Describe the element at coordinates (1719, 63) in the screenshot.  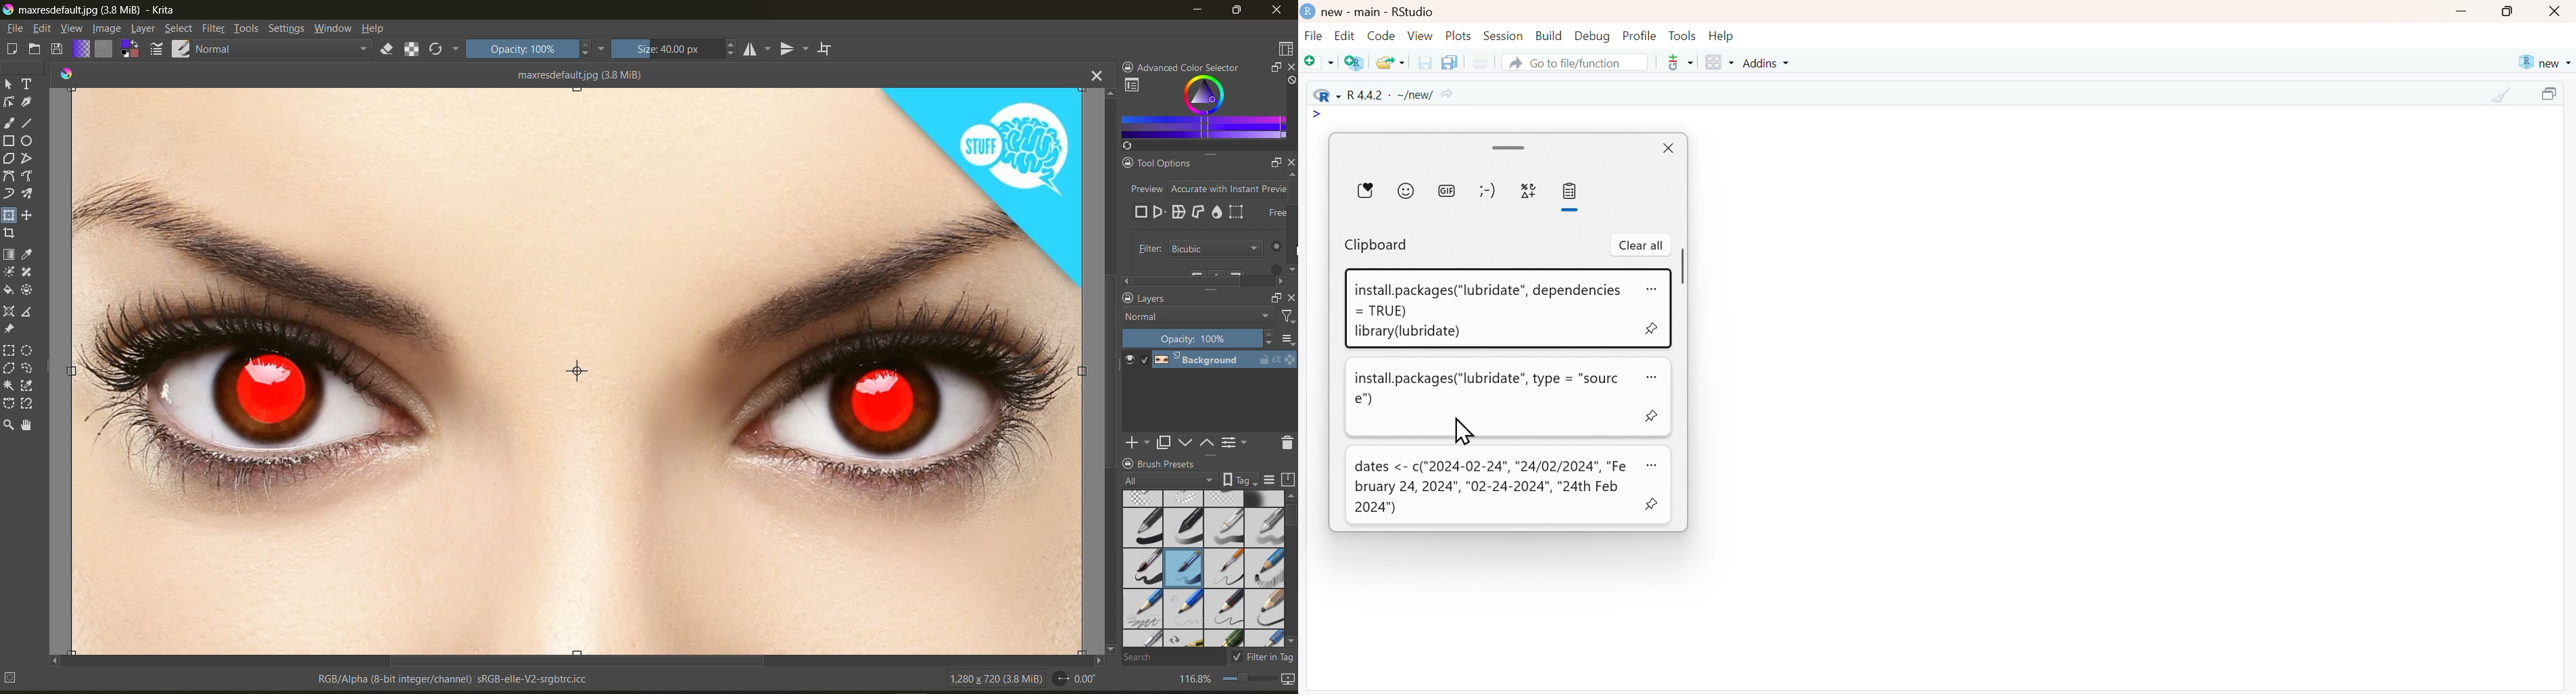
I see `Workspace panes` at that location.